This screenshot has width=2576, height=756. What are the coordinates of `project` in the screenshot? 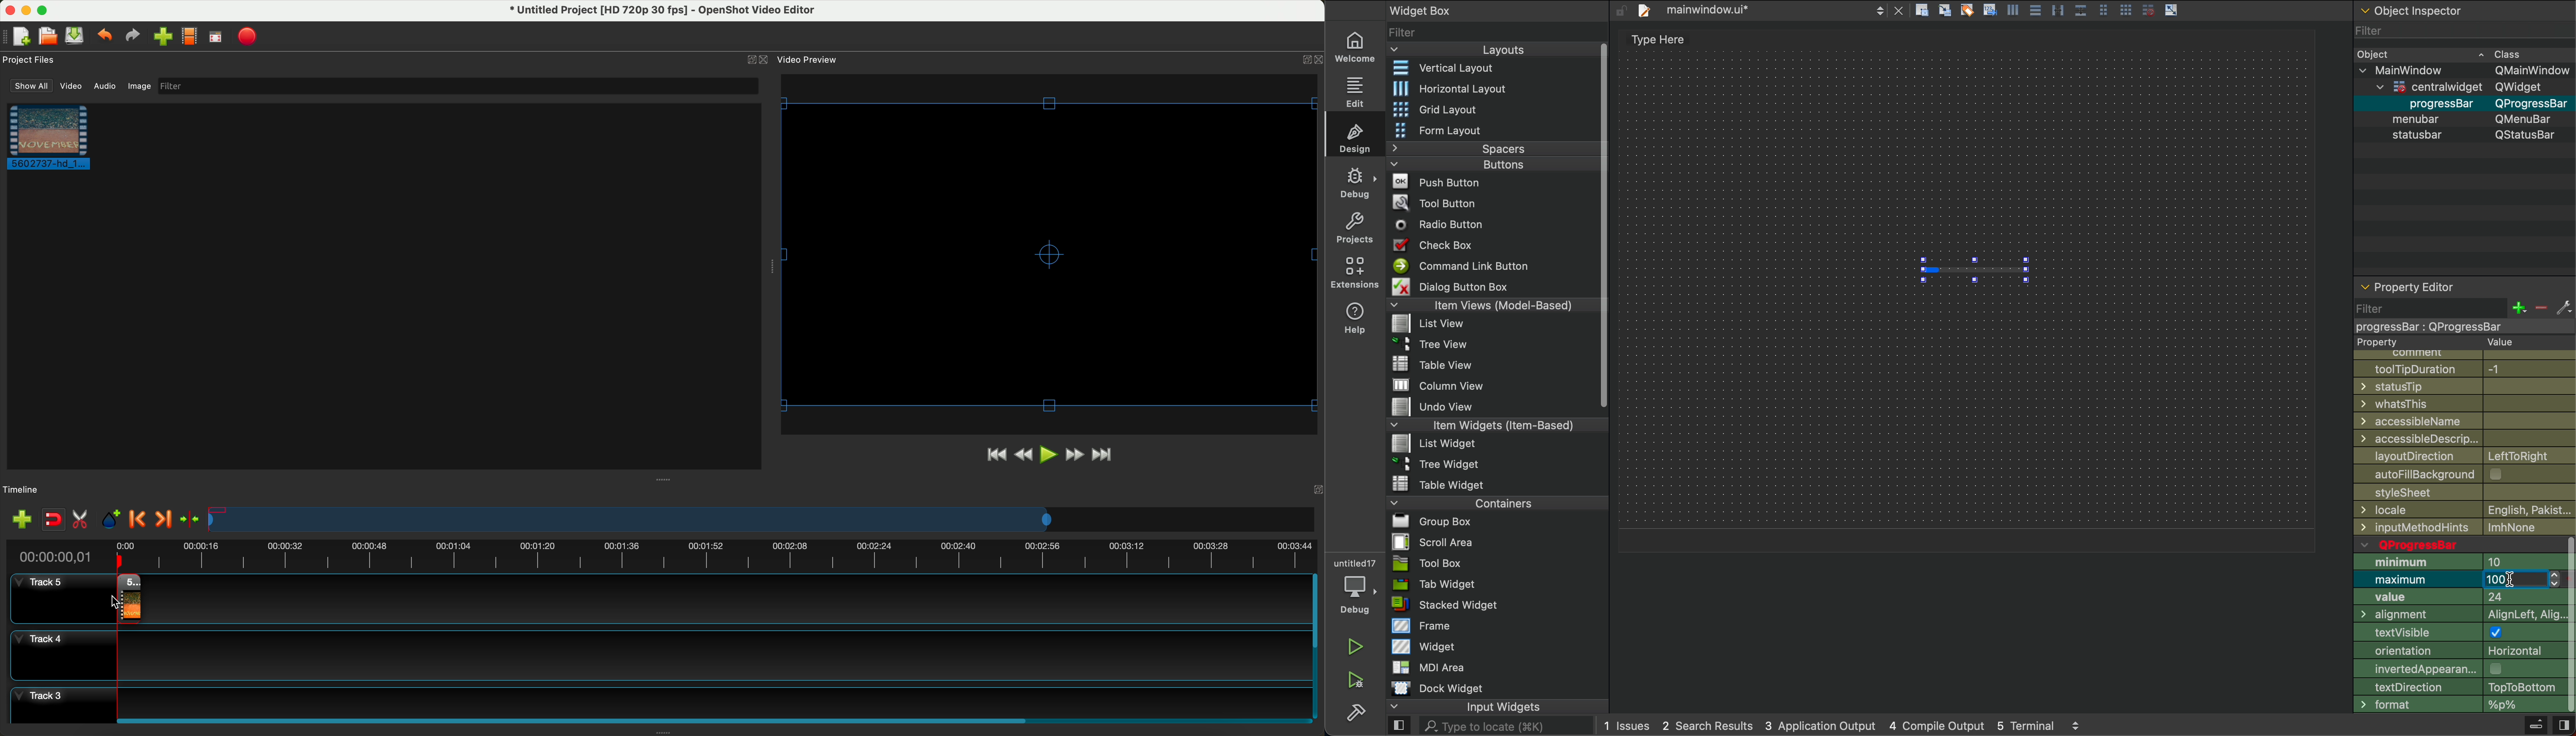 It's located at (1356, 228).